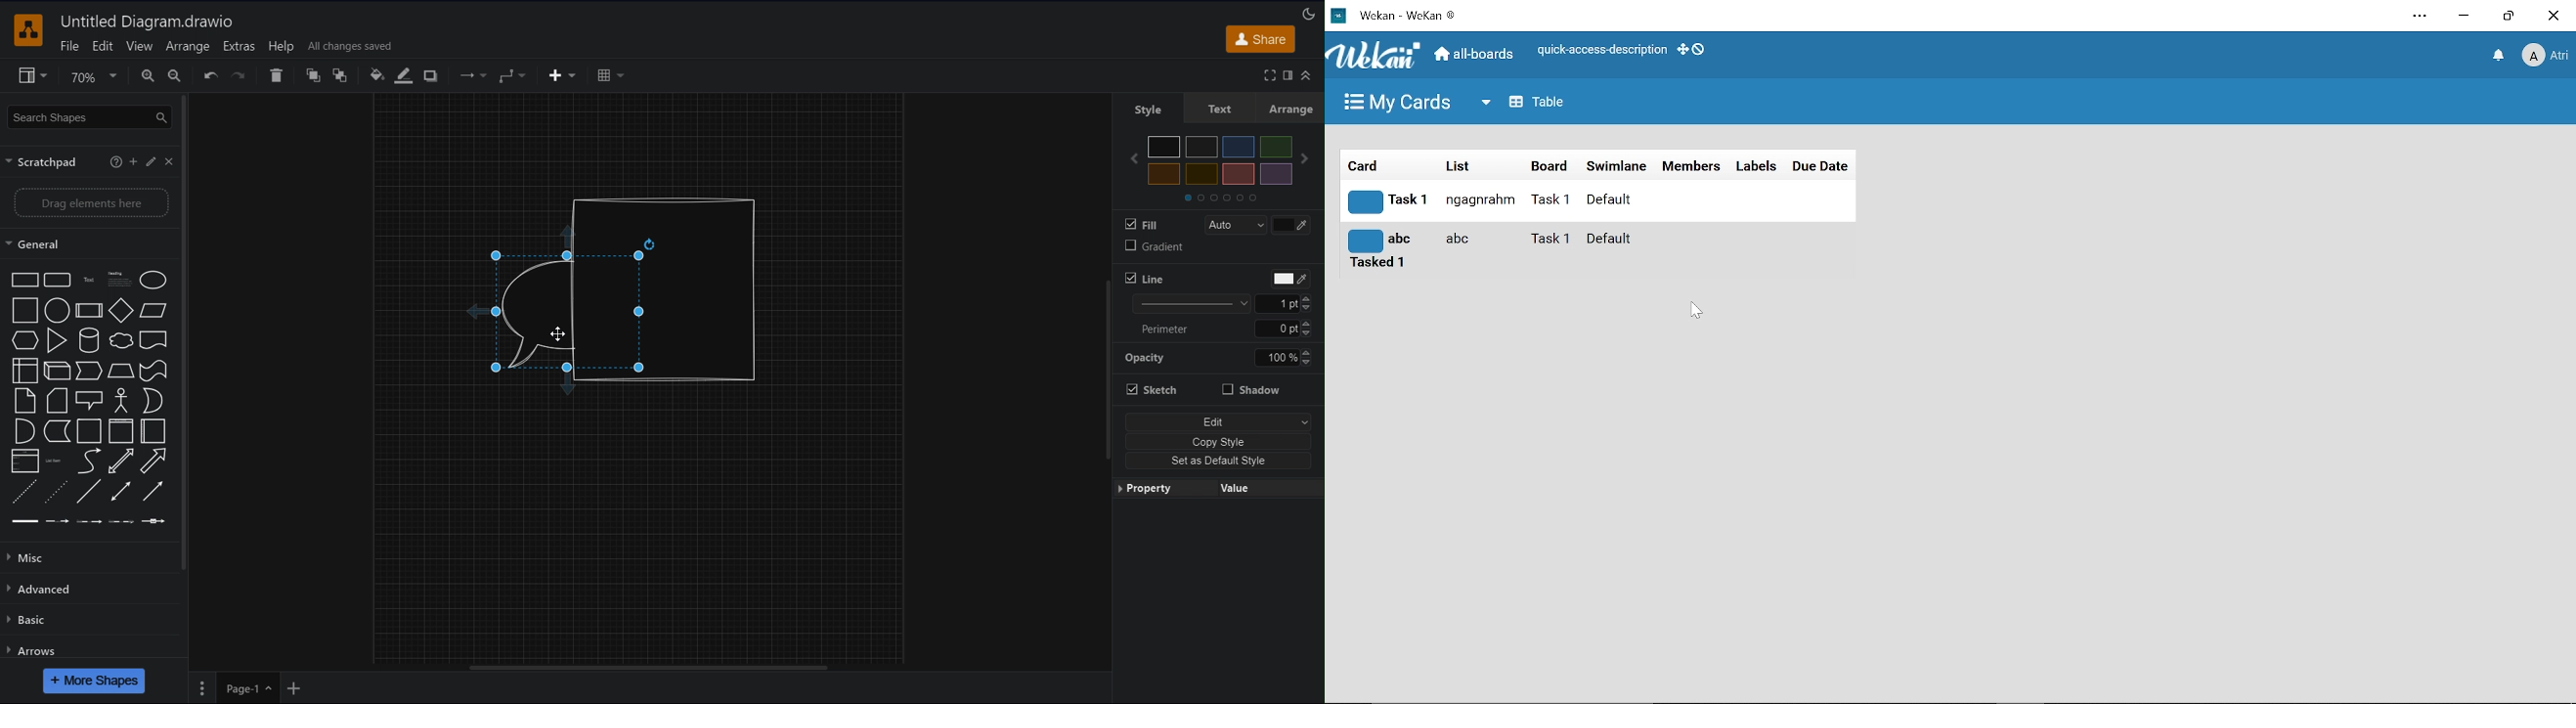 The width and height of the screenshot is (2576, 728). What do you see at coordinates (1277, 329) in the screenshot?
I see `Manually input perimeter` at bounding box center [1277, 329].